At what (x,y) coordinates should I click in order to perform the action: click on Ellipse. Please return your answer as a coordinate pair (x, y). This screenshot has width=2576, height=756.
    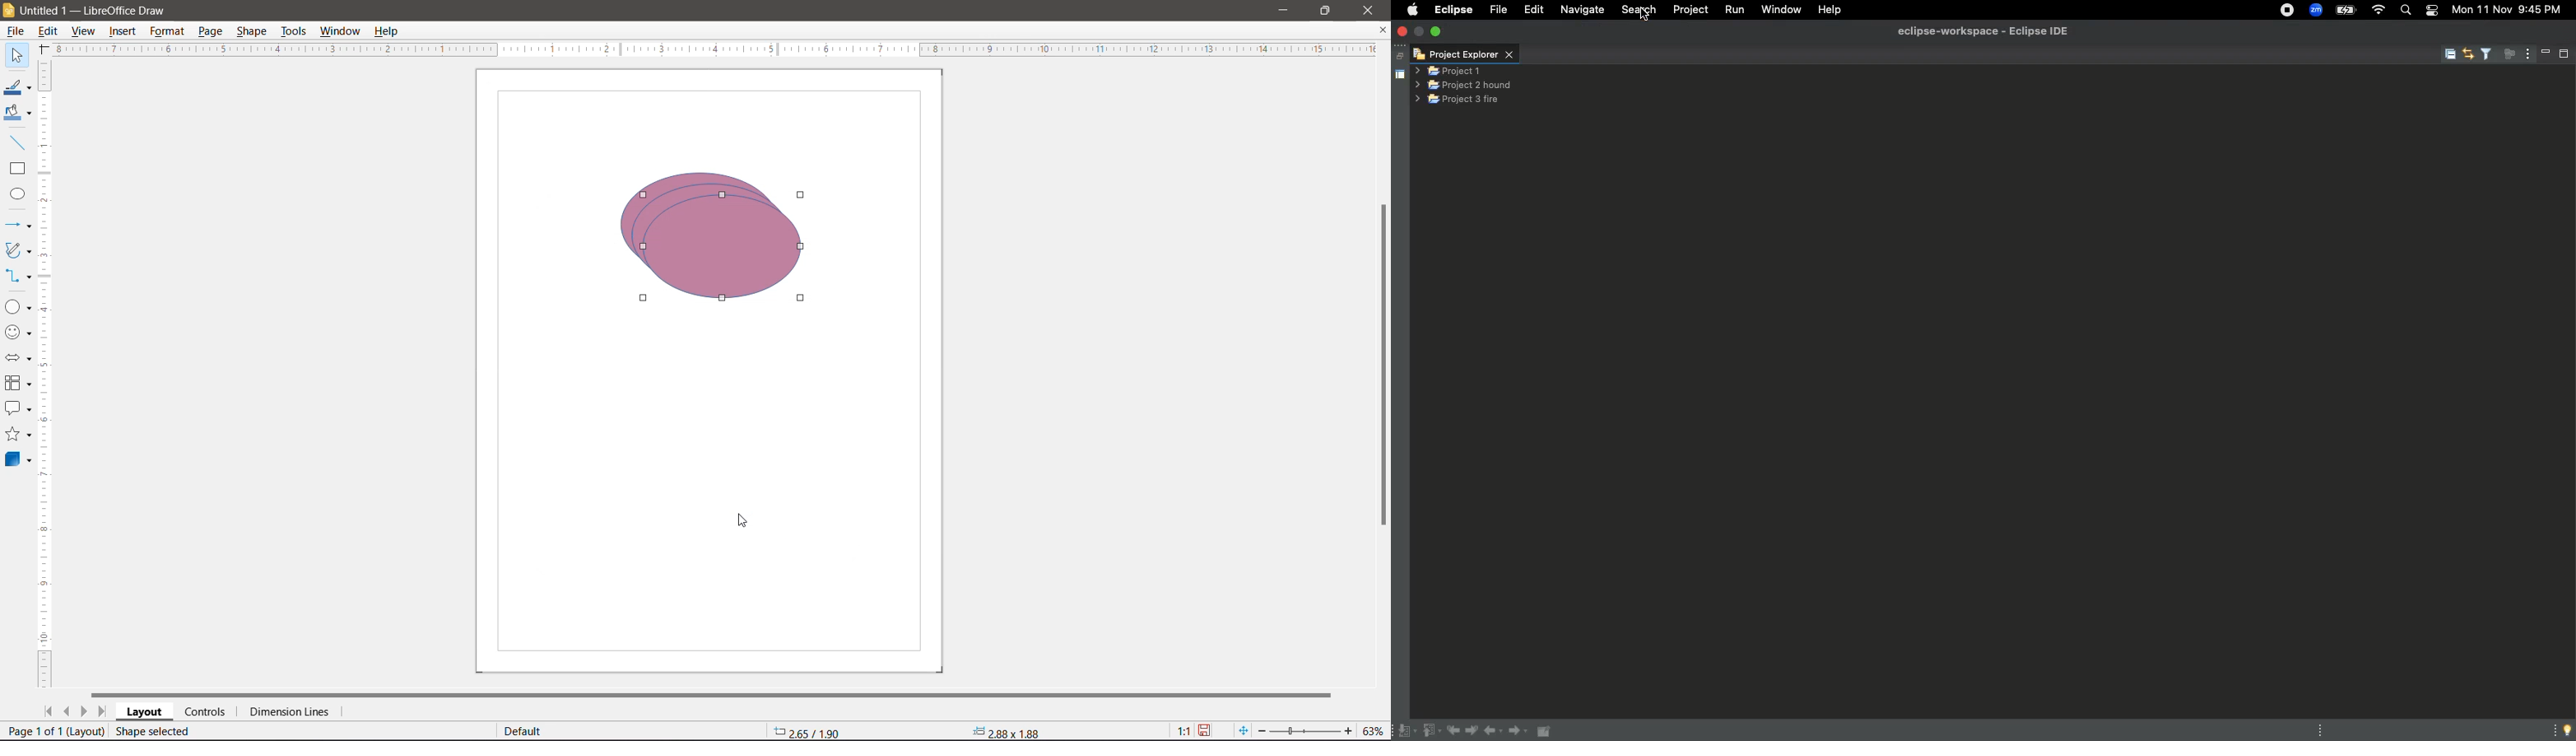
    Looking at the image, I should click on (17, 193).